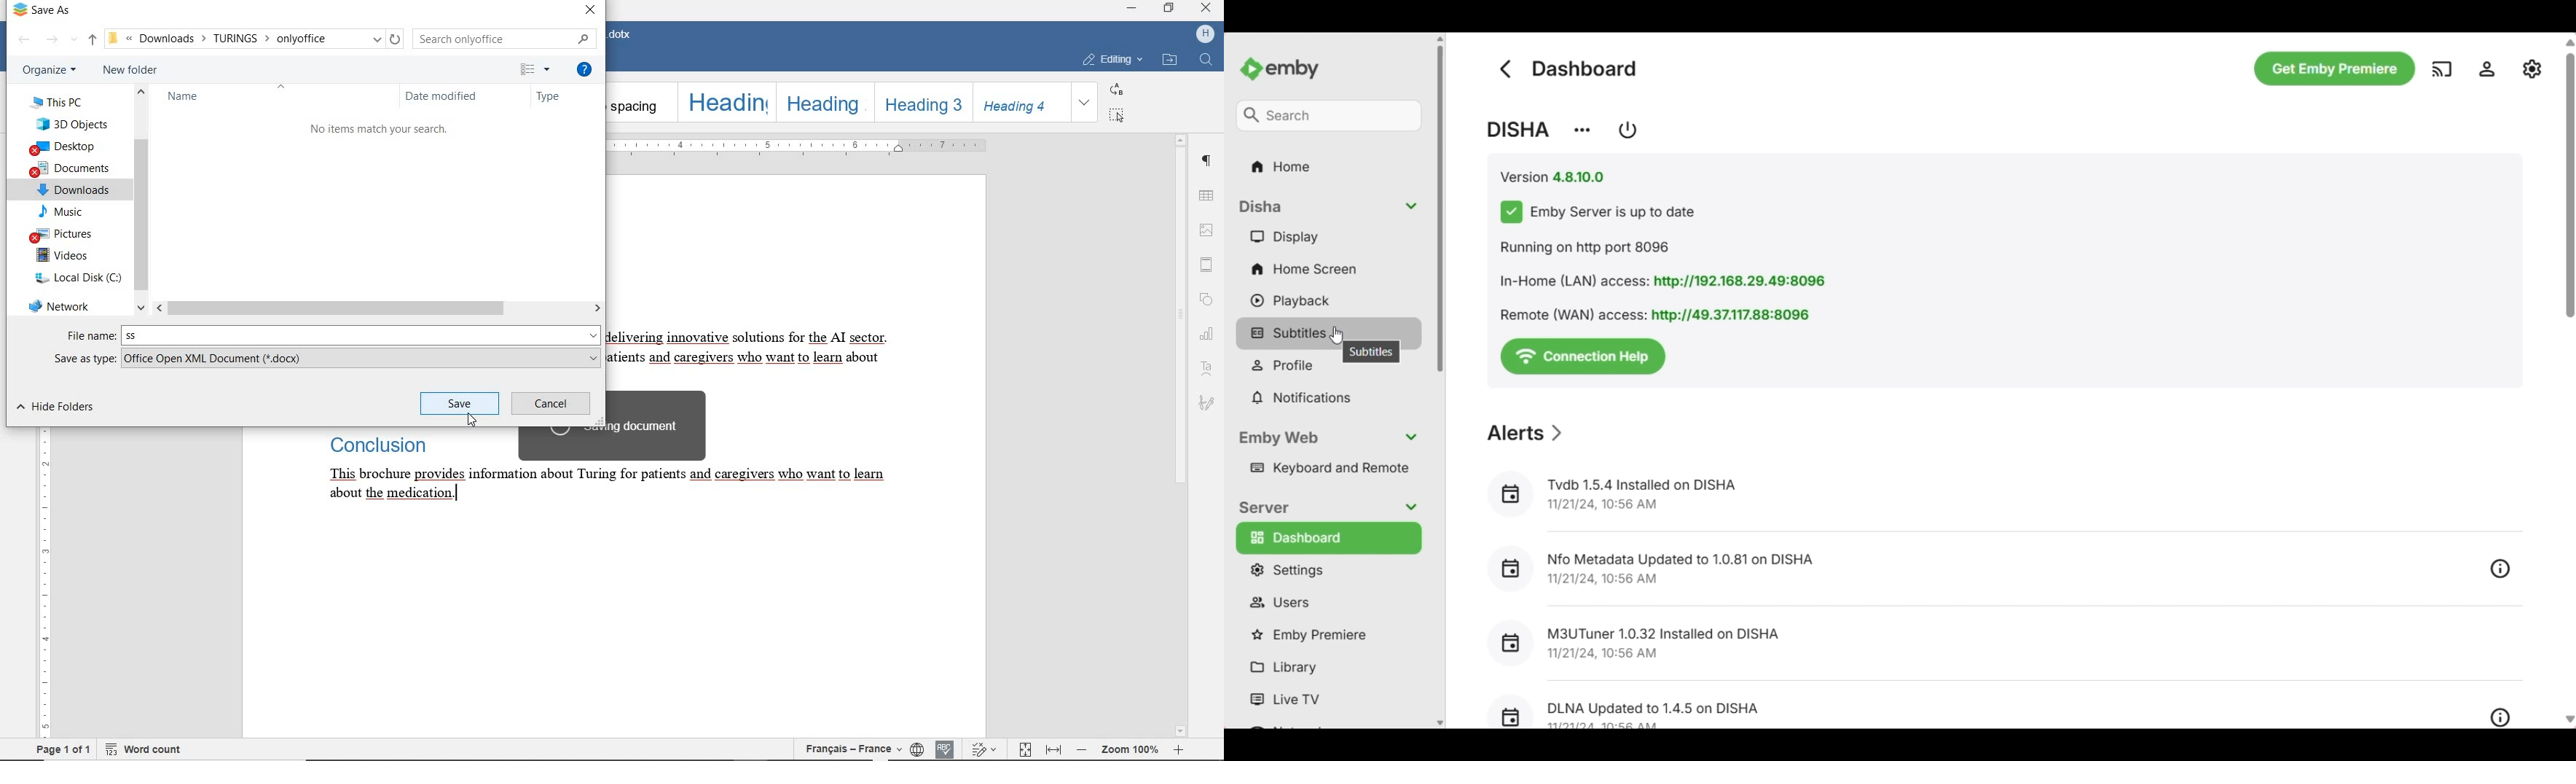 This screenshot has height=784, width=2576. Describe the element at coordinates (726, 102) in the screenshot. I see `HEADING 1` at that location.